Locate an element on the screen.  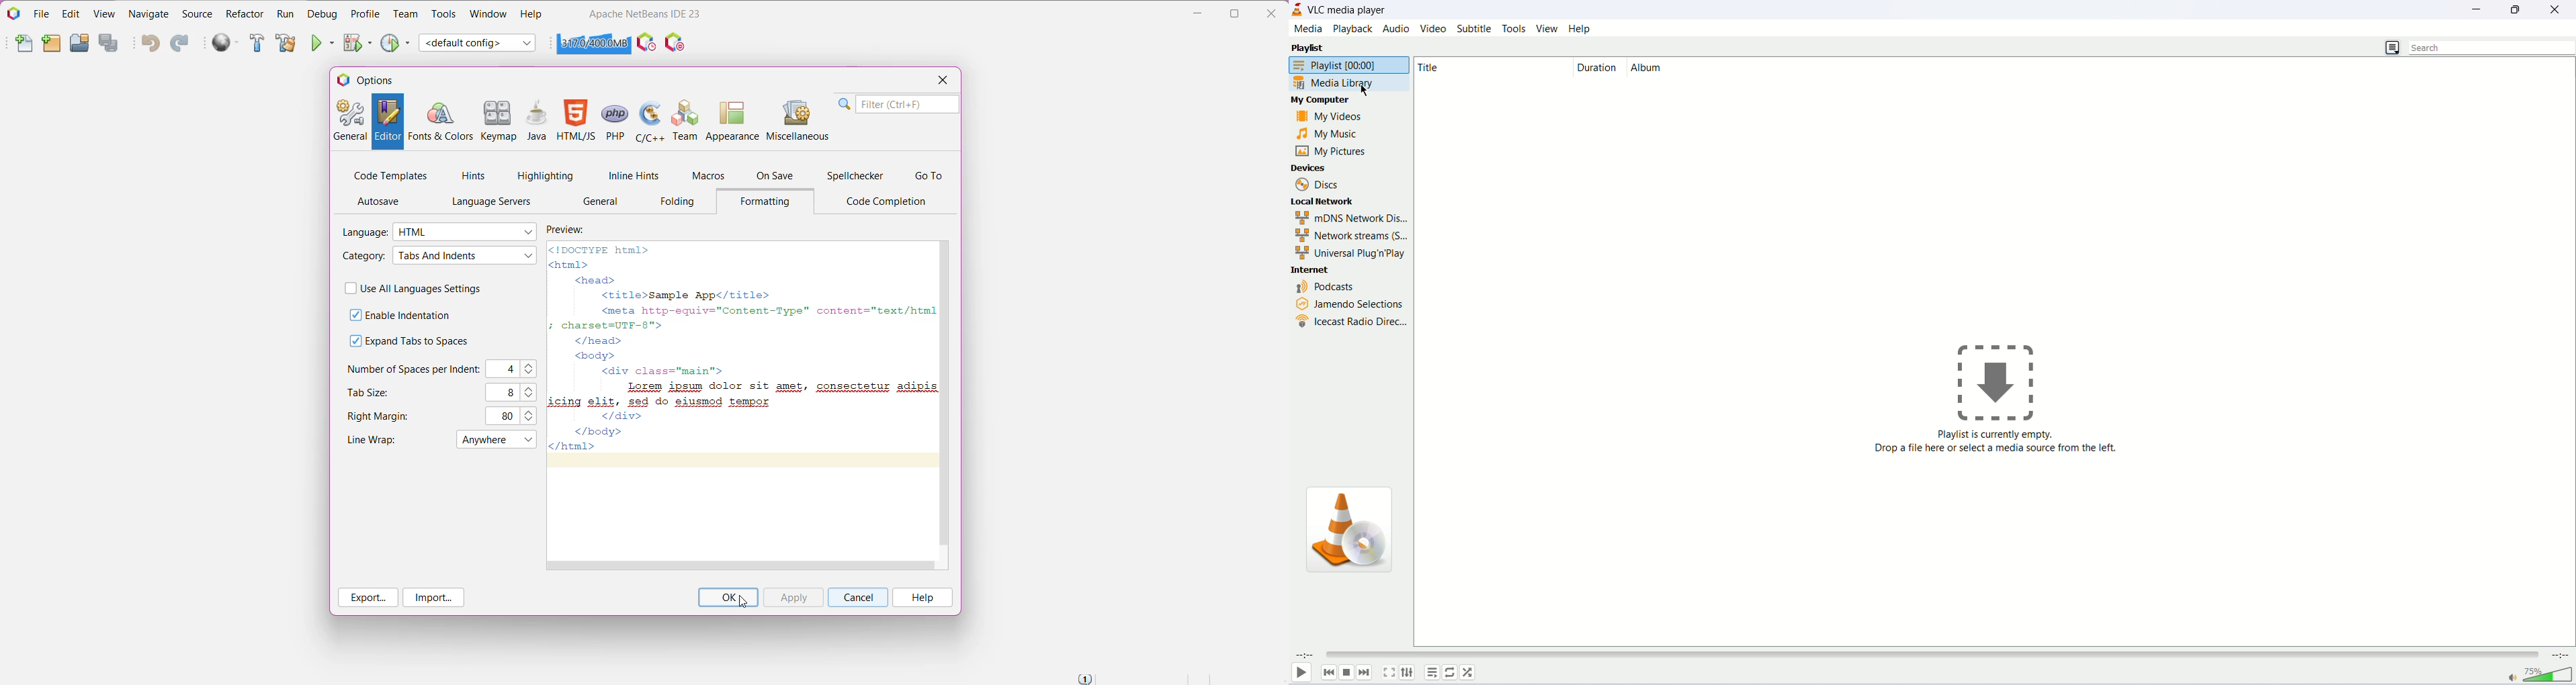
File is located at coordinates (42, 14).